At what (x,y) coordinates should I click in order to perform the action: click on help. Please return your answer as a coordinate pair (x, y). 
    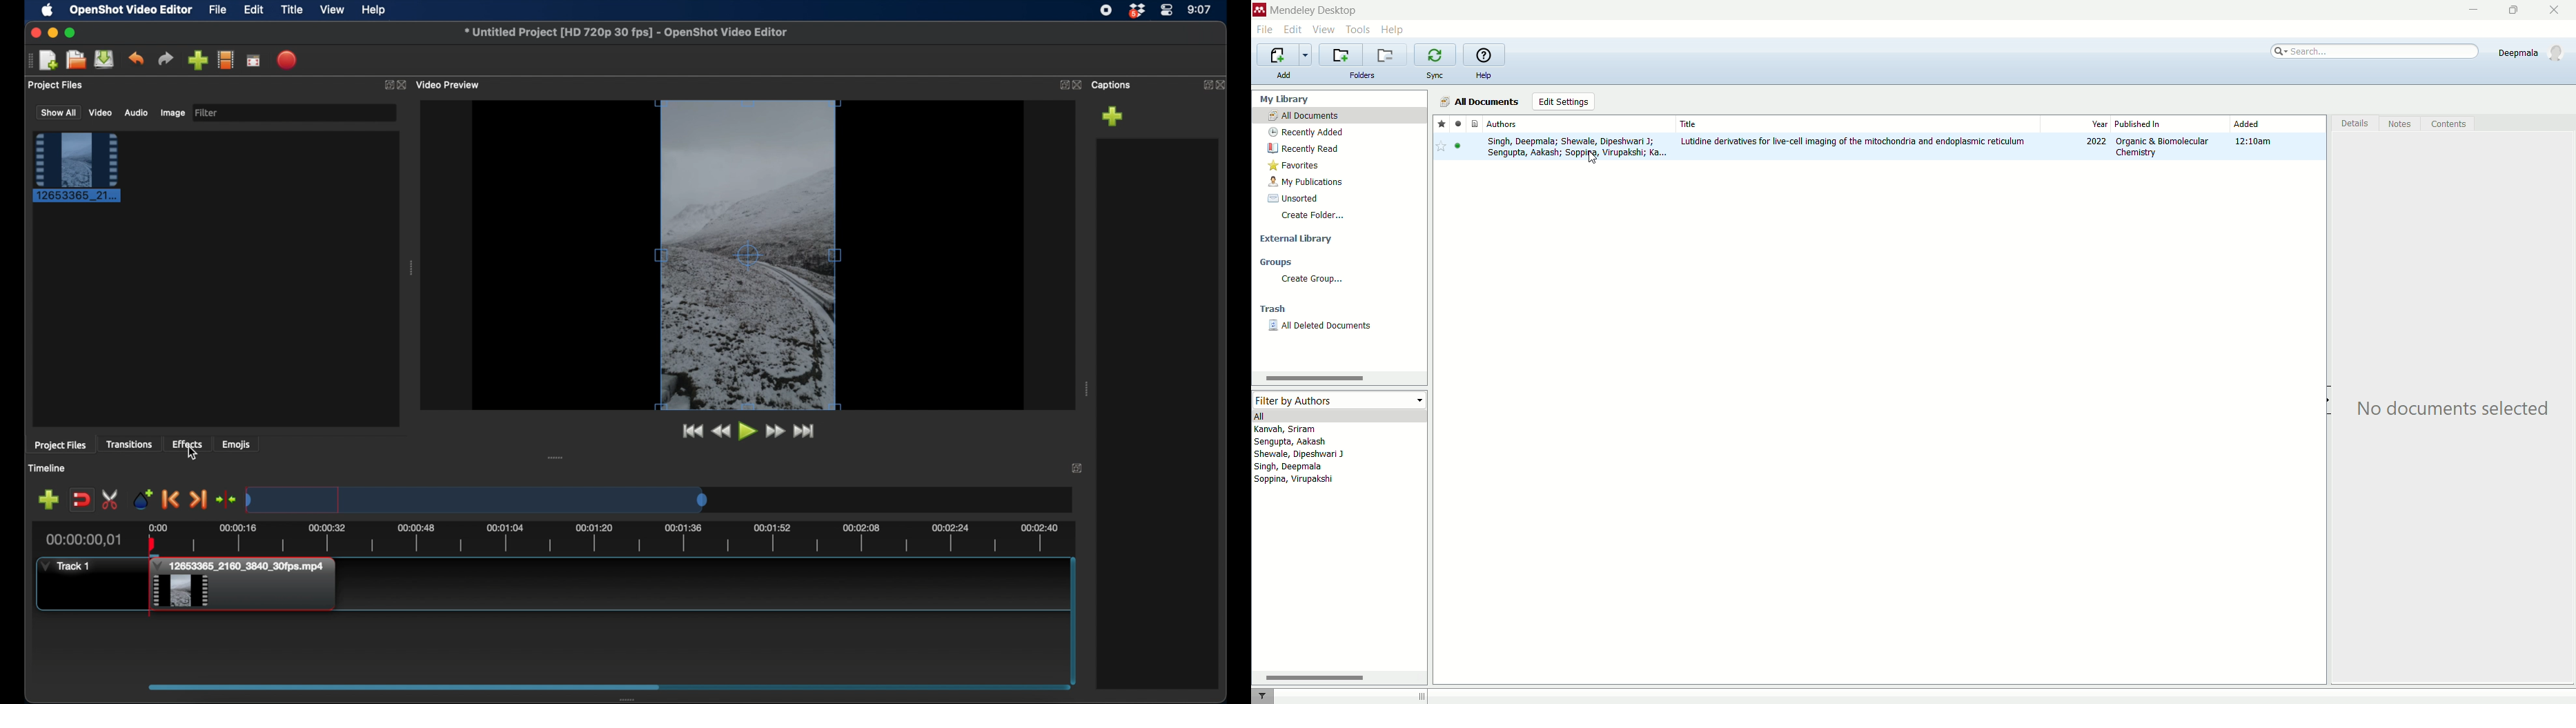
    Looking at the image, I should click on (1483, 75).